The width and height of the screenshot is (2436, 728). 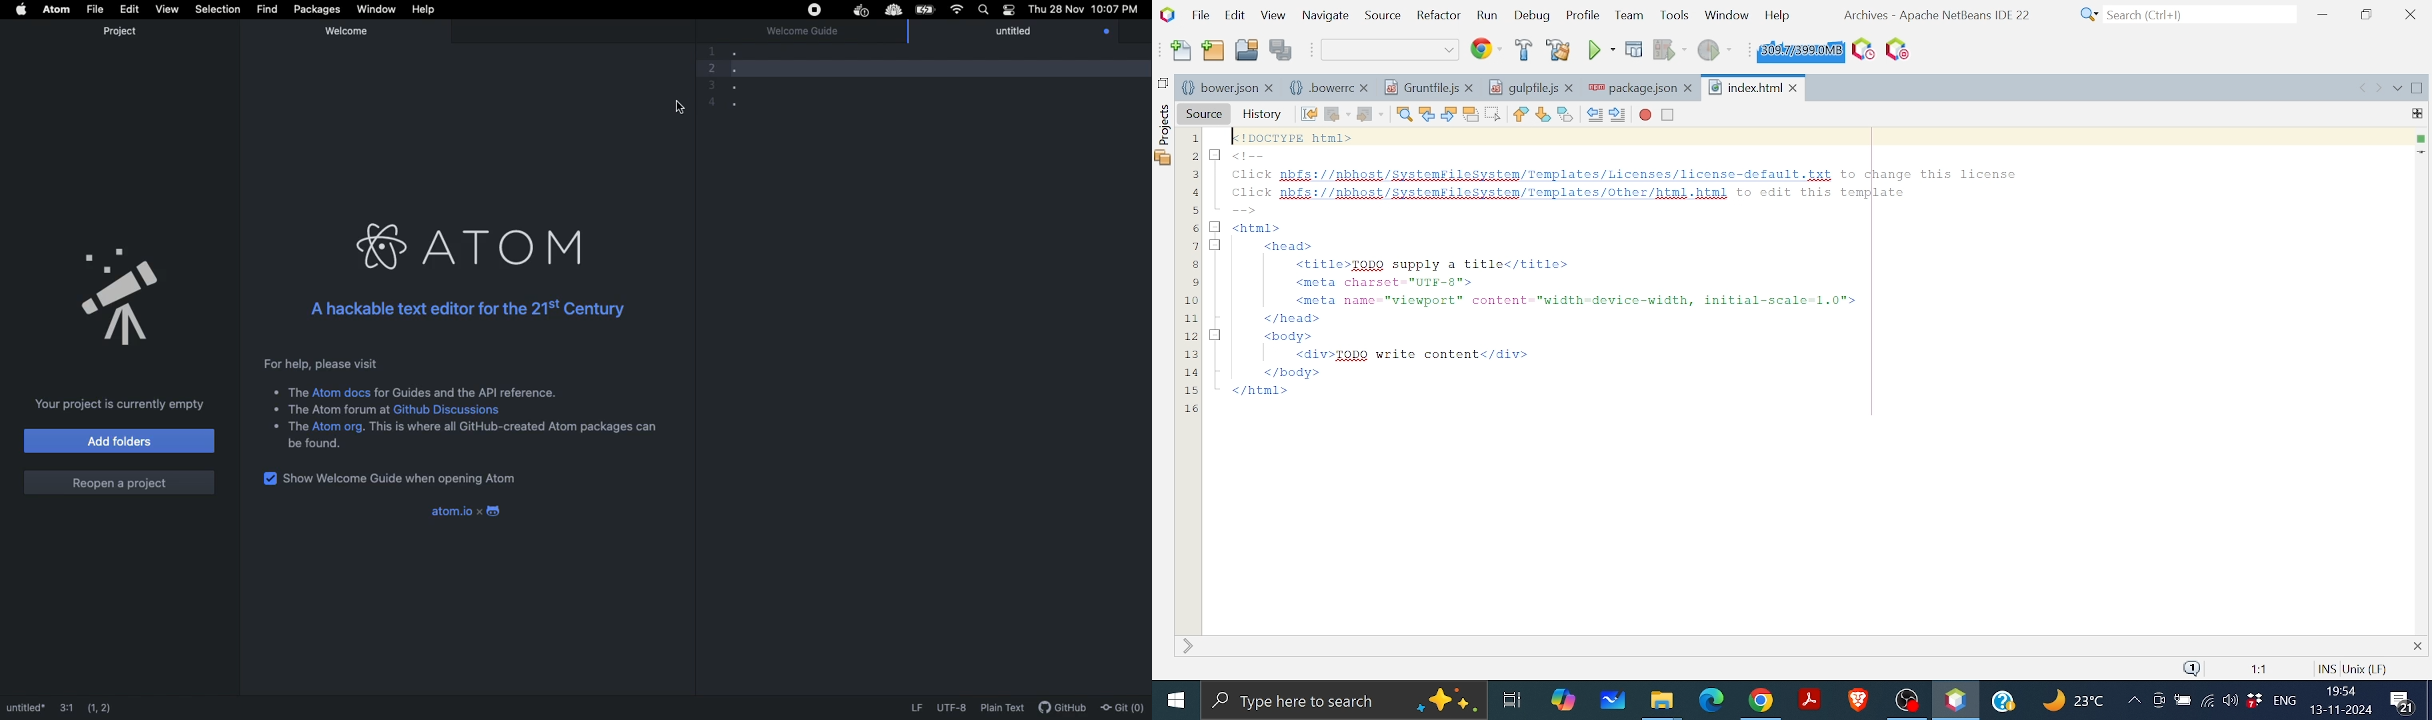 What do you see at coordinates (1293, 138) in the screenshot?
I see `<!DOCTYPE html>` at bounding box center [1293, 138].